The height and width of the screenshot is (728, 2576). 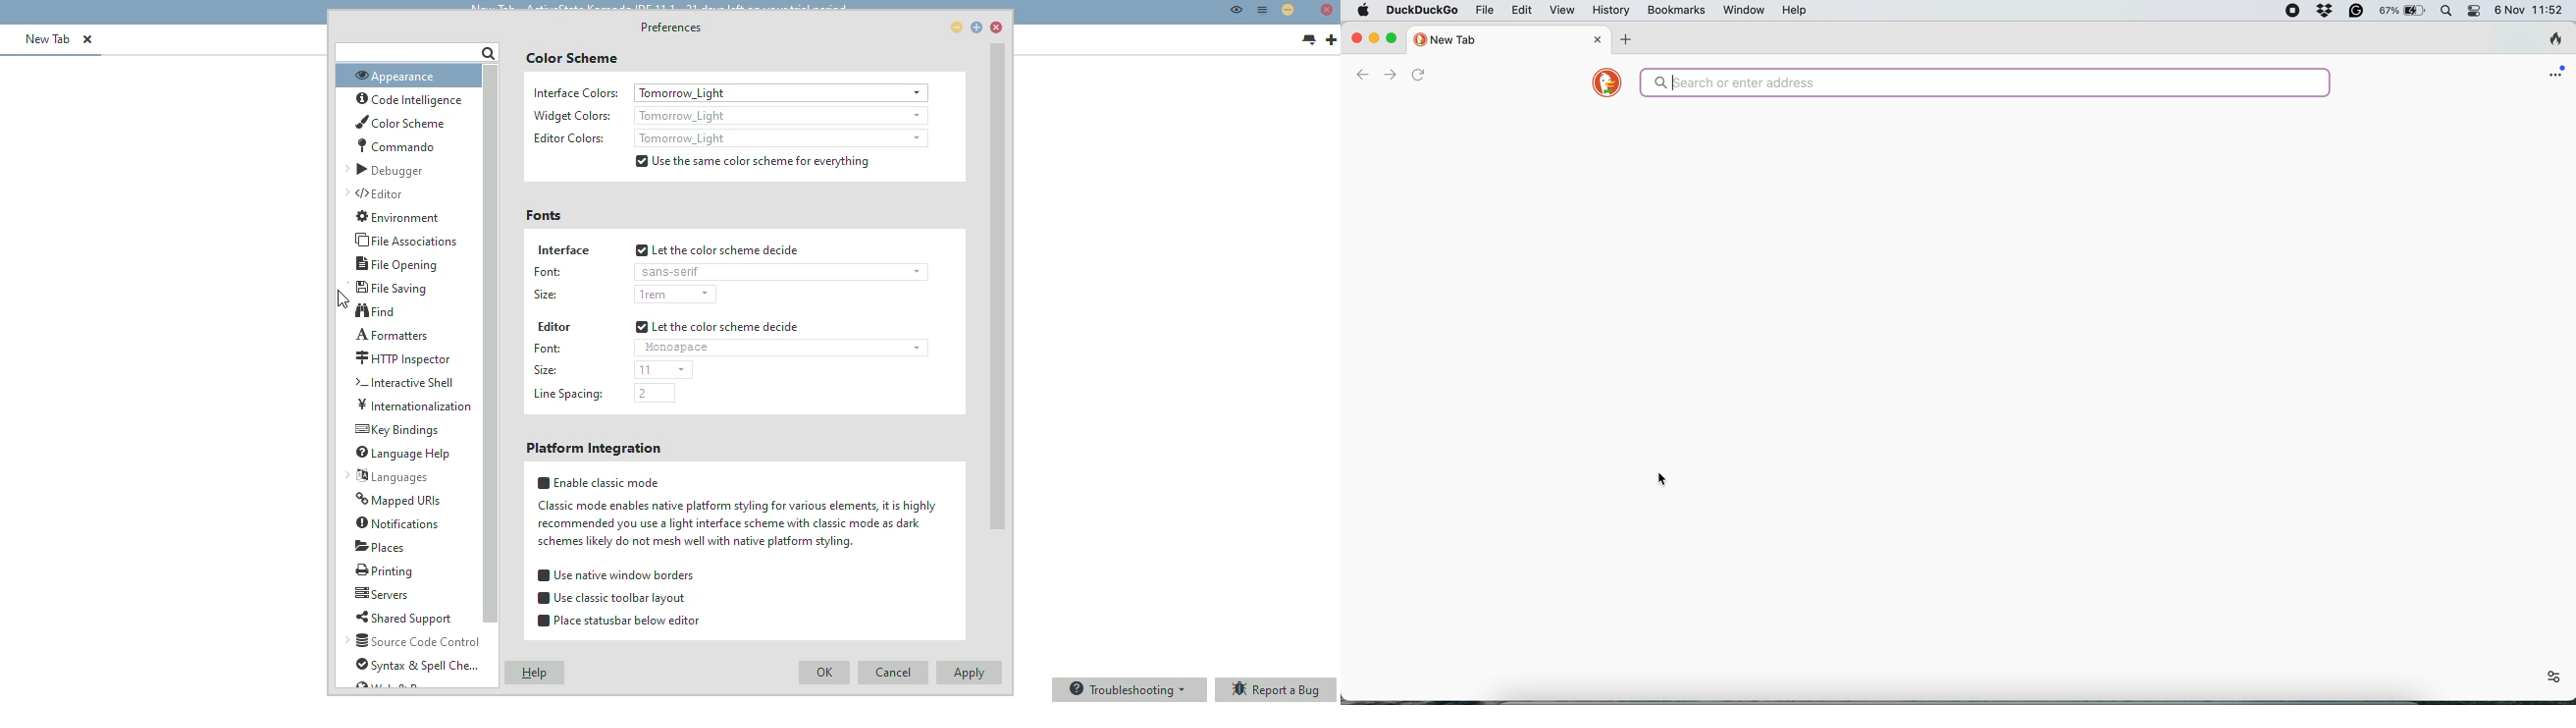 What do you see at coordinates (398, 500) in the screenshot?
I see `mapped URLs` at bounding box center [398, 500].